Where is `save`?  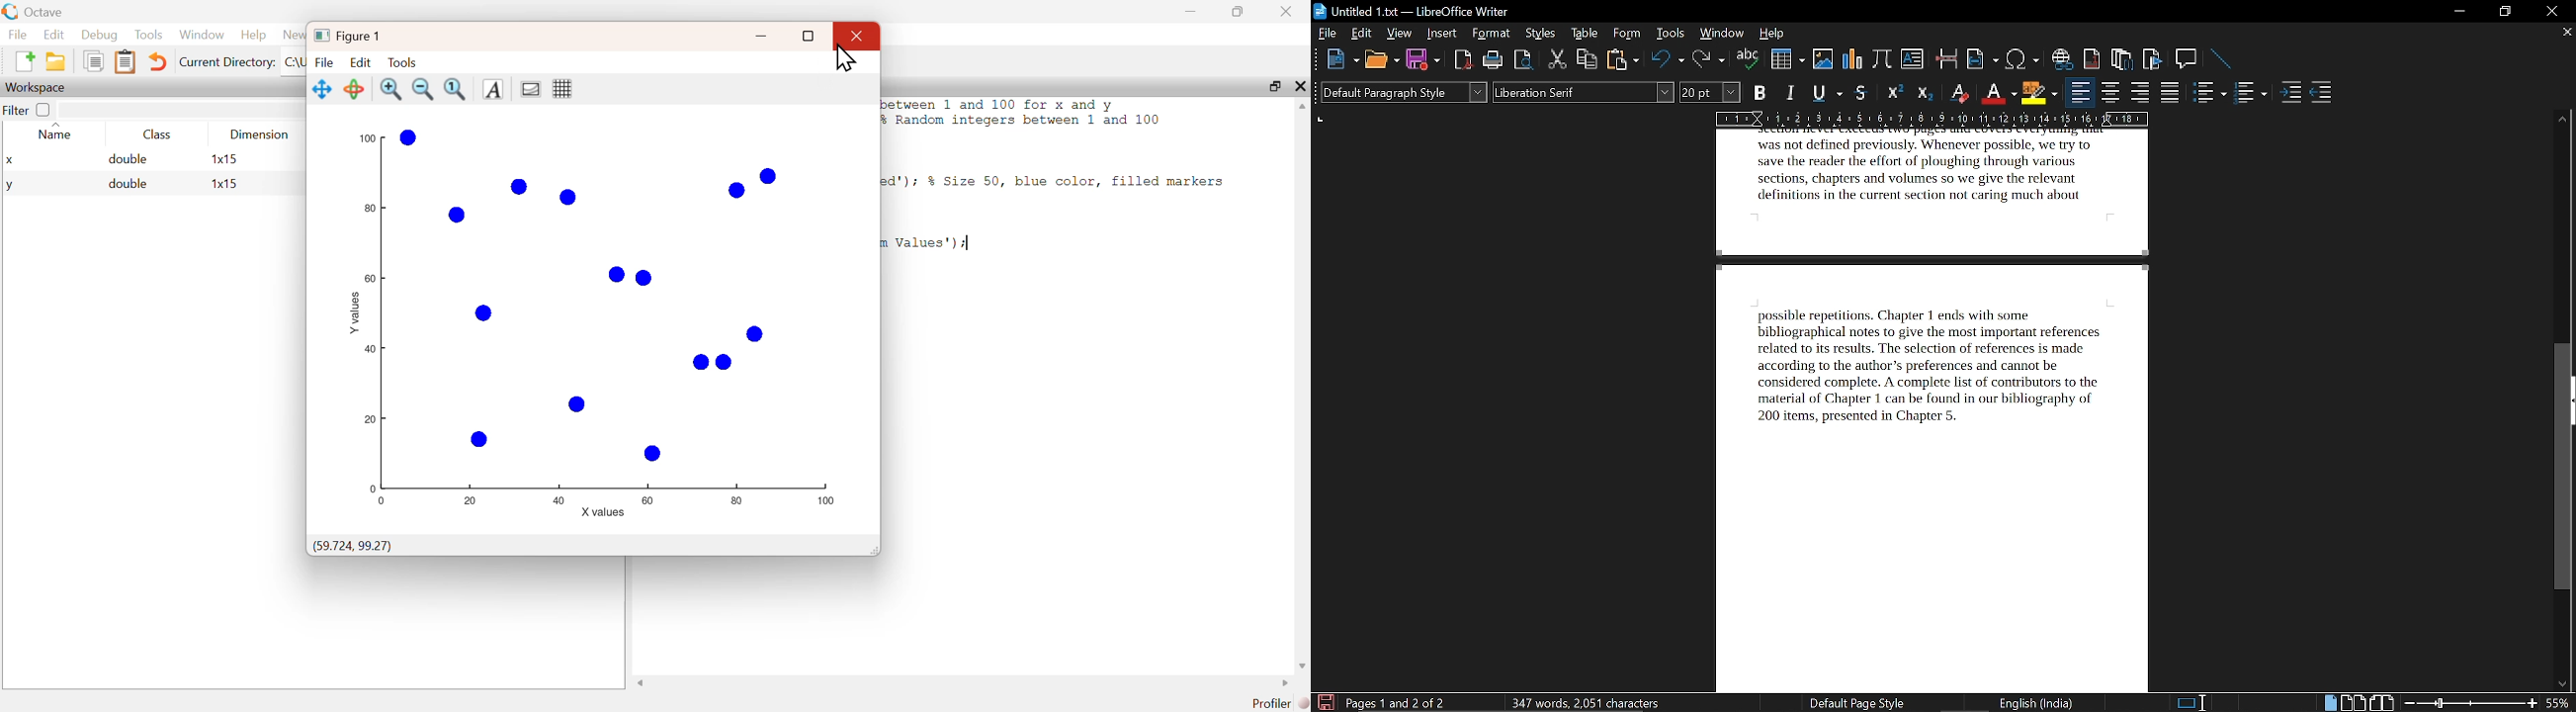 save is located at coordinates (1324, 702).